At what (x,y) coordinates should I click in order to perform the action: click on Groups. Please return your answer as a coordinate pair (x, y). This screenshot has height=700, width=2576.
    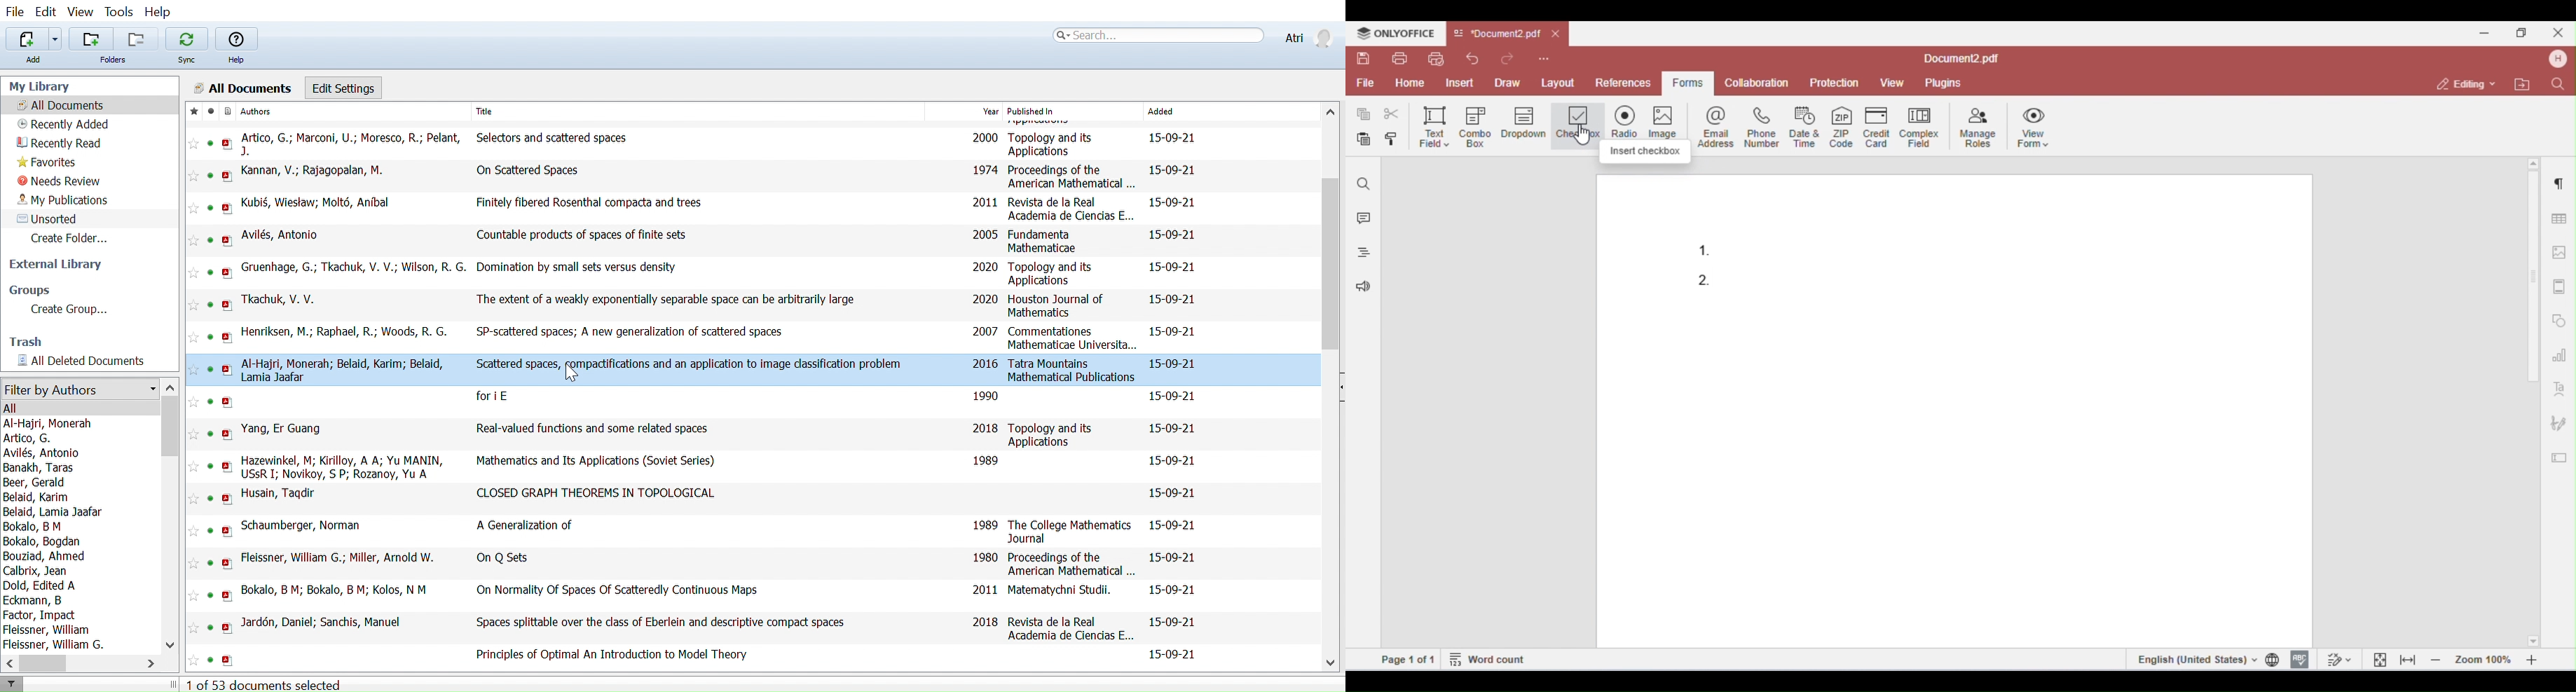
    Looking at the image, I should click on (36, 289).